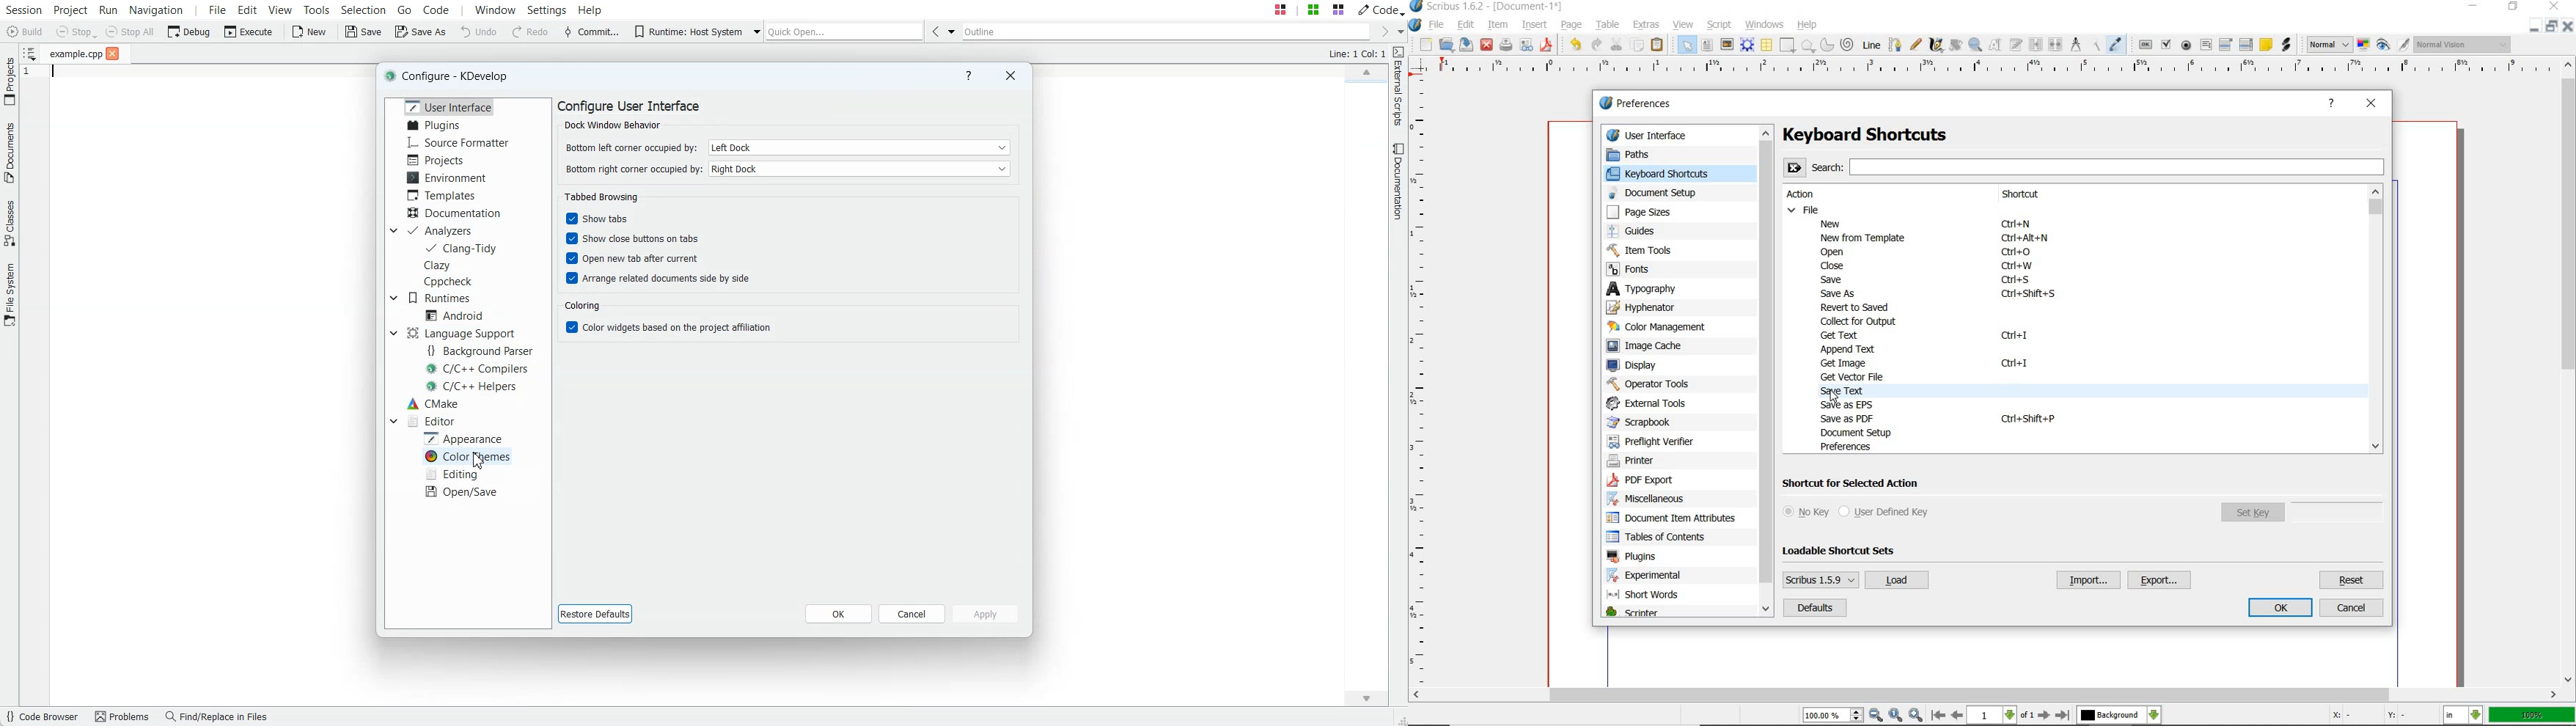 This screenshot has height=728, width=2576. I want to click on select the current unit, so click(2463, 716).